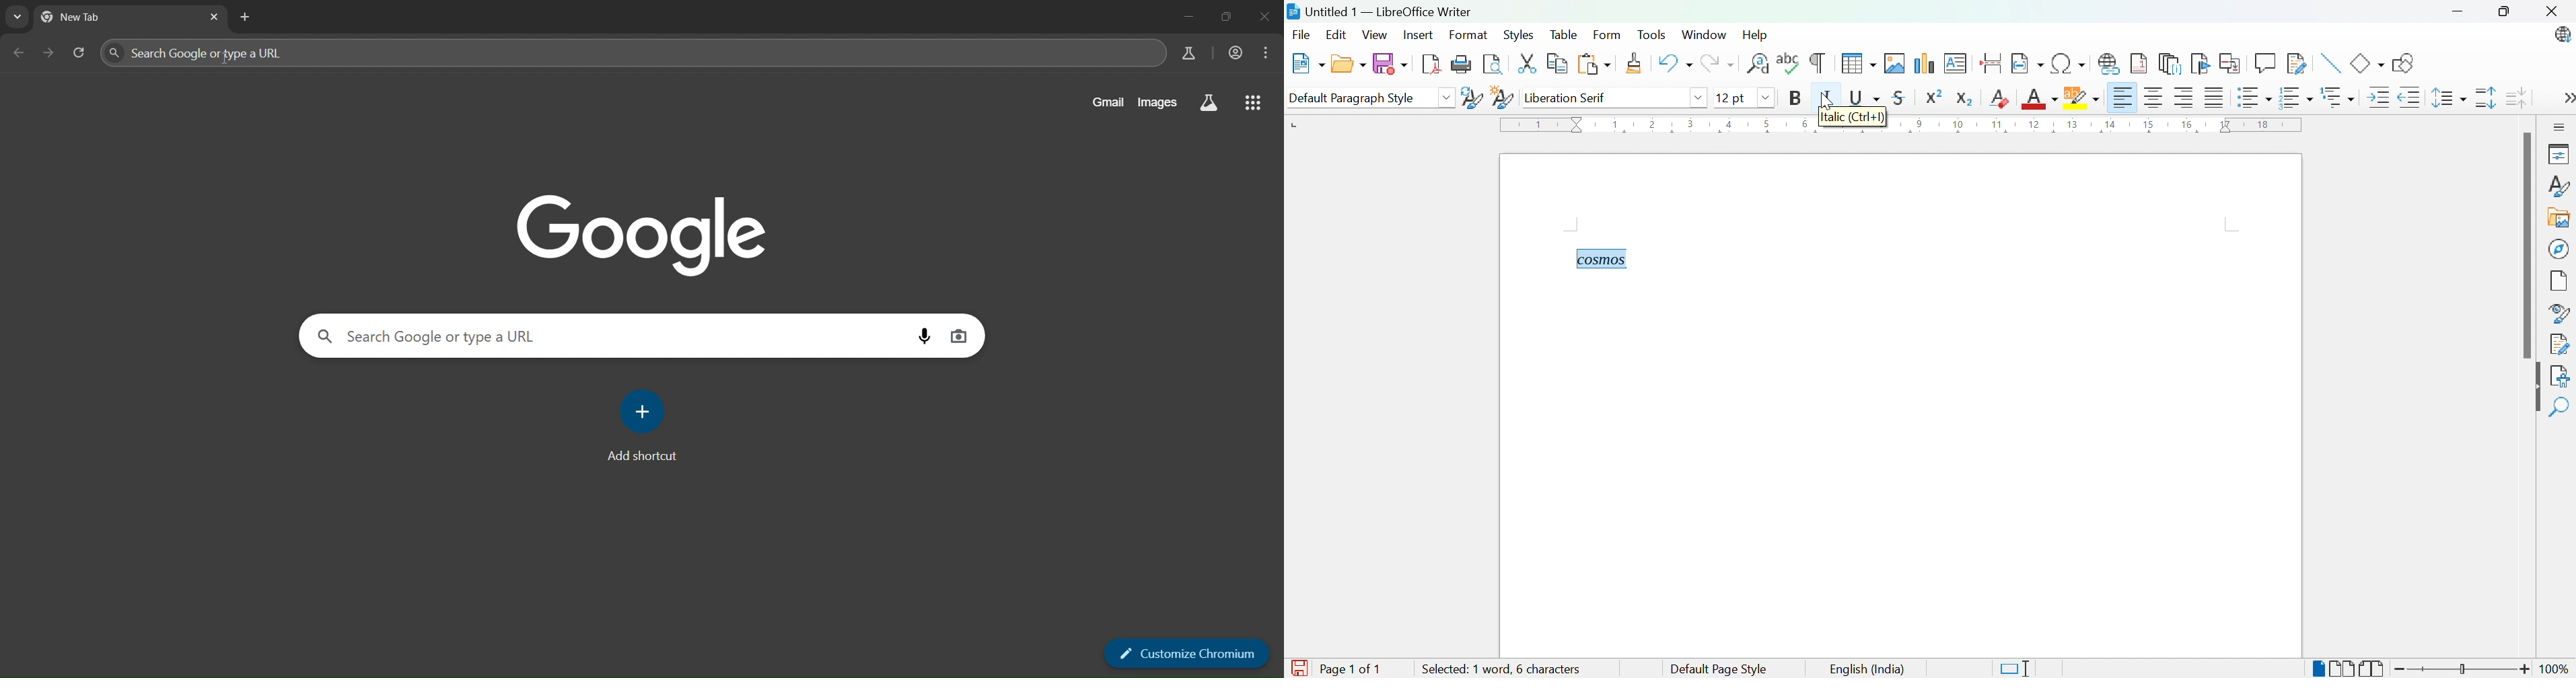  I want to click on Insert cross-reference, so click(2229, 63).